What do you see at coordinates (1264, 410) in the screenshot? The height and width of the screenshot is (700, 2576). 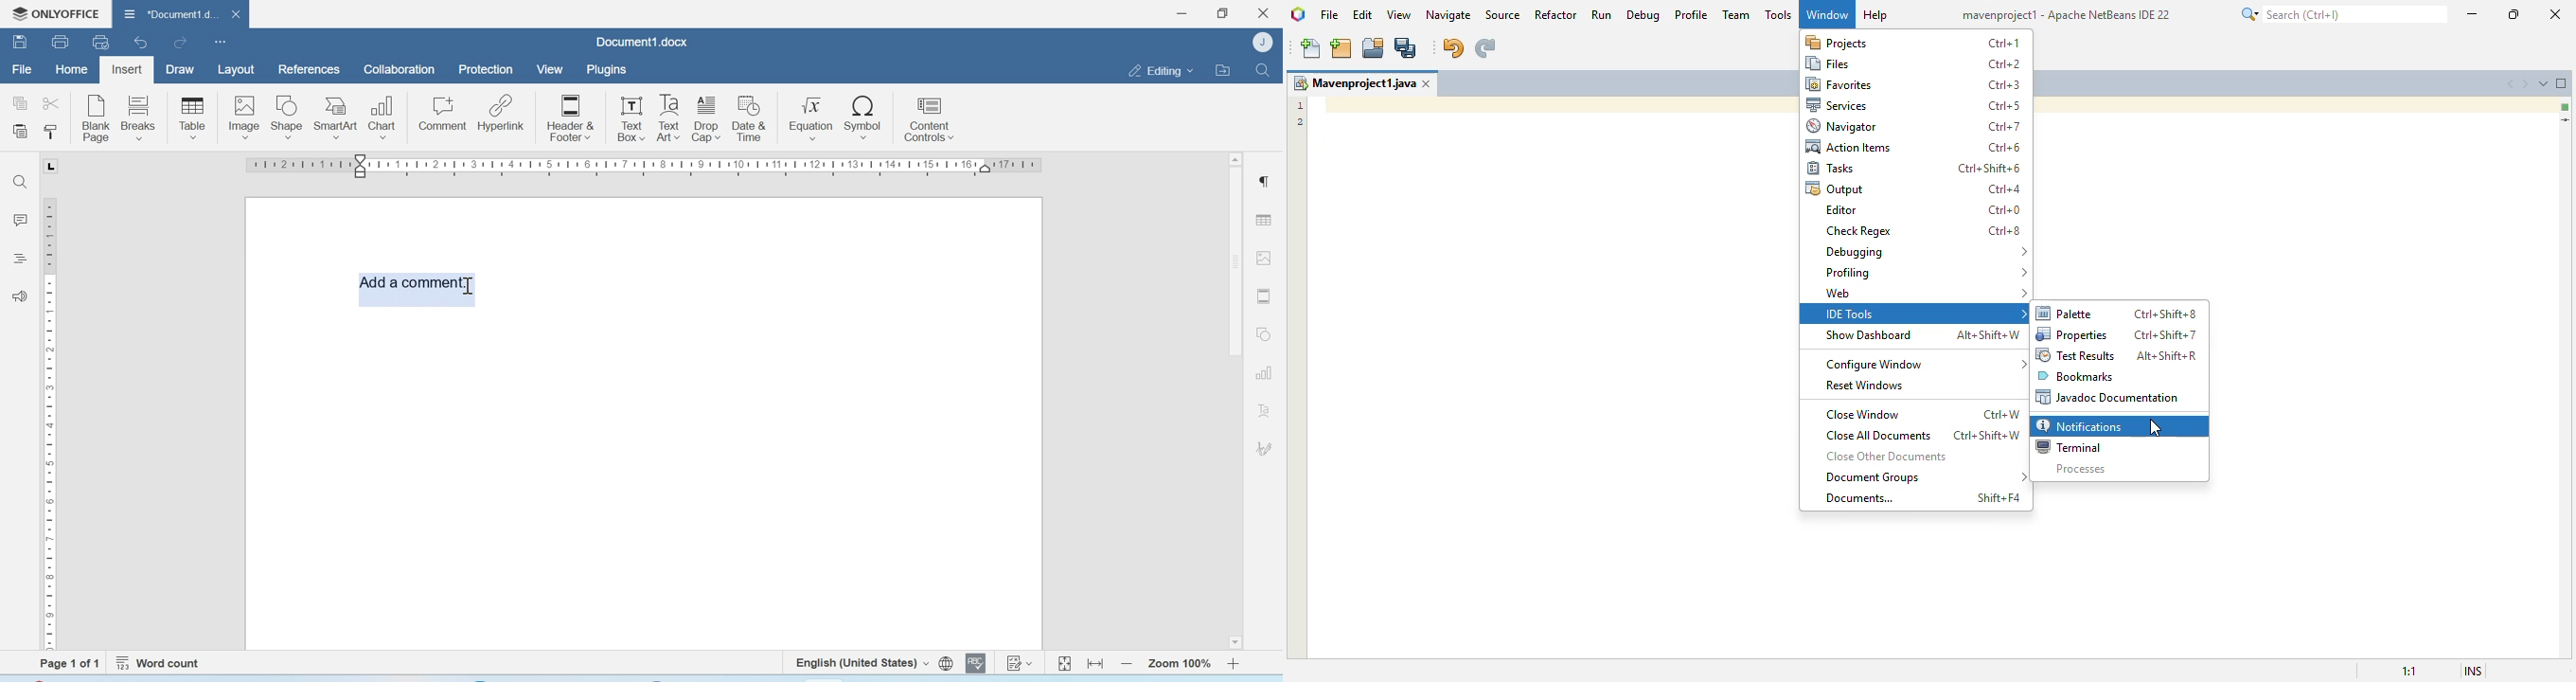 I see `Text` at bounding box center [1264, 410].